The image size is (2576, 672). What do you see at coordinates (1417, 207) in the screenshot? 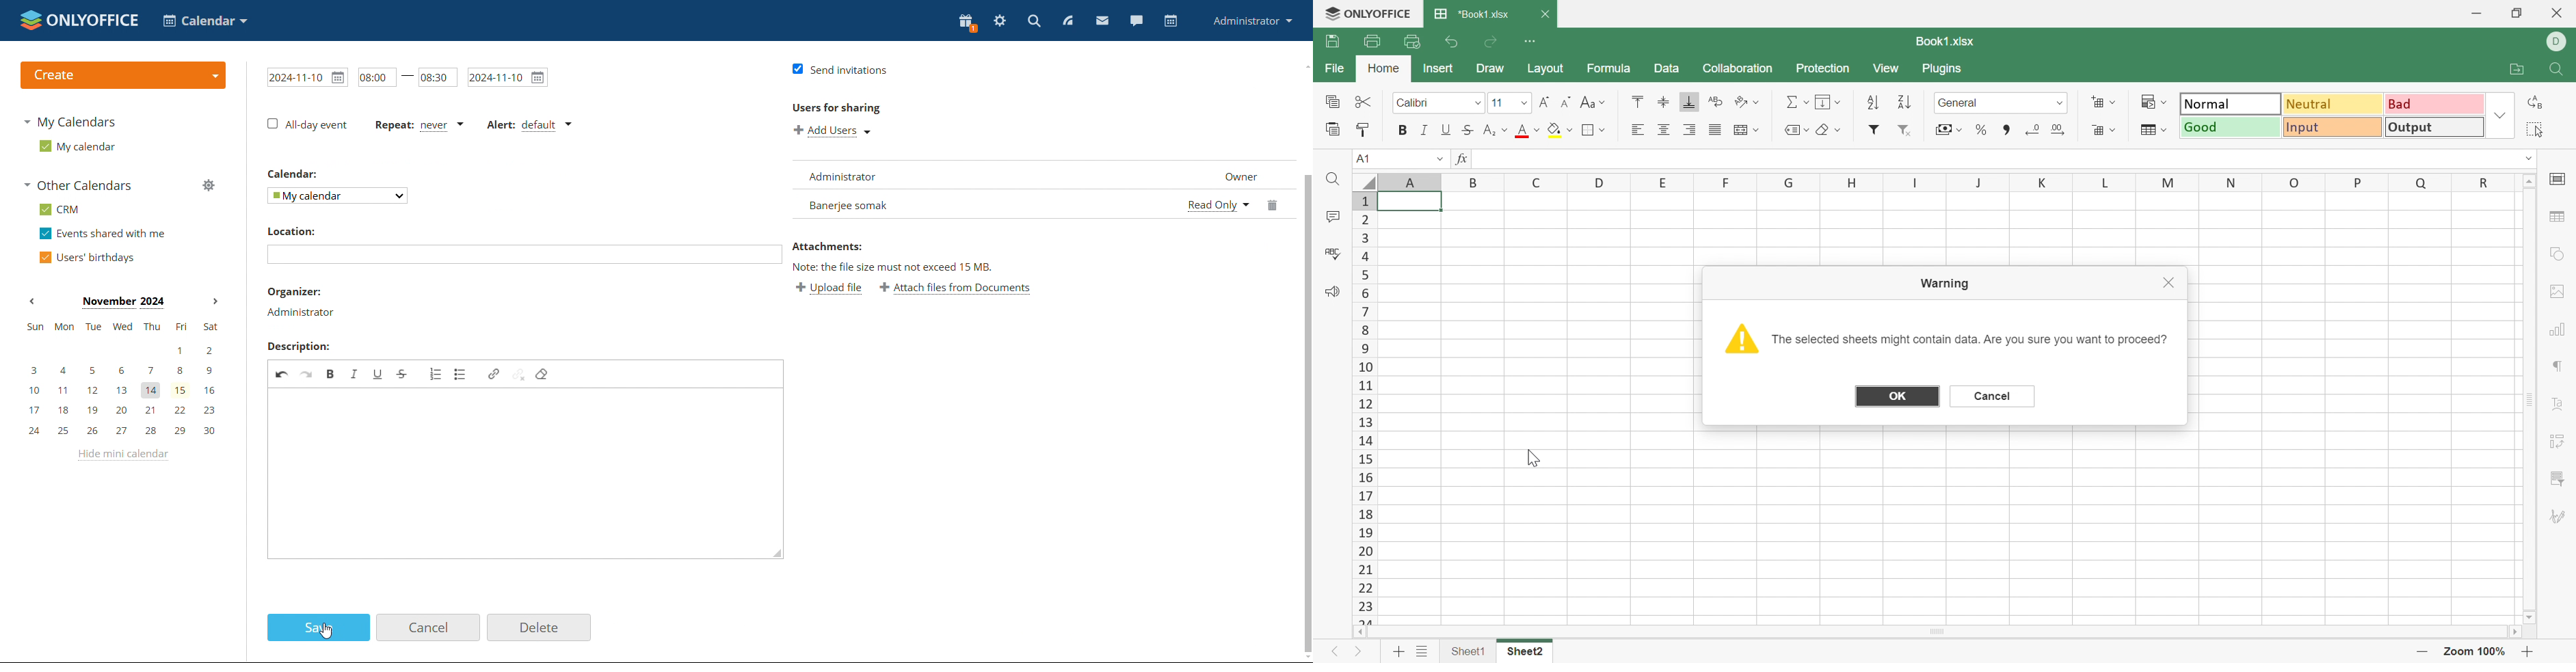
I see `Cell A1 highlighted` at bounding box center [1417, 207].